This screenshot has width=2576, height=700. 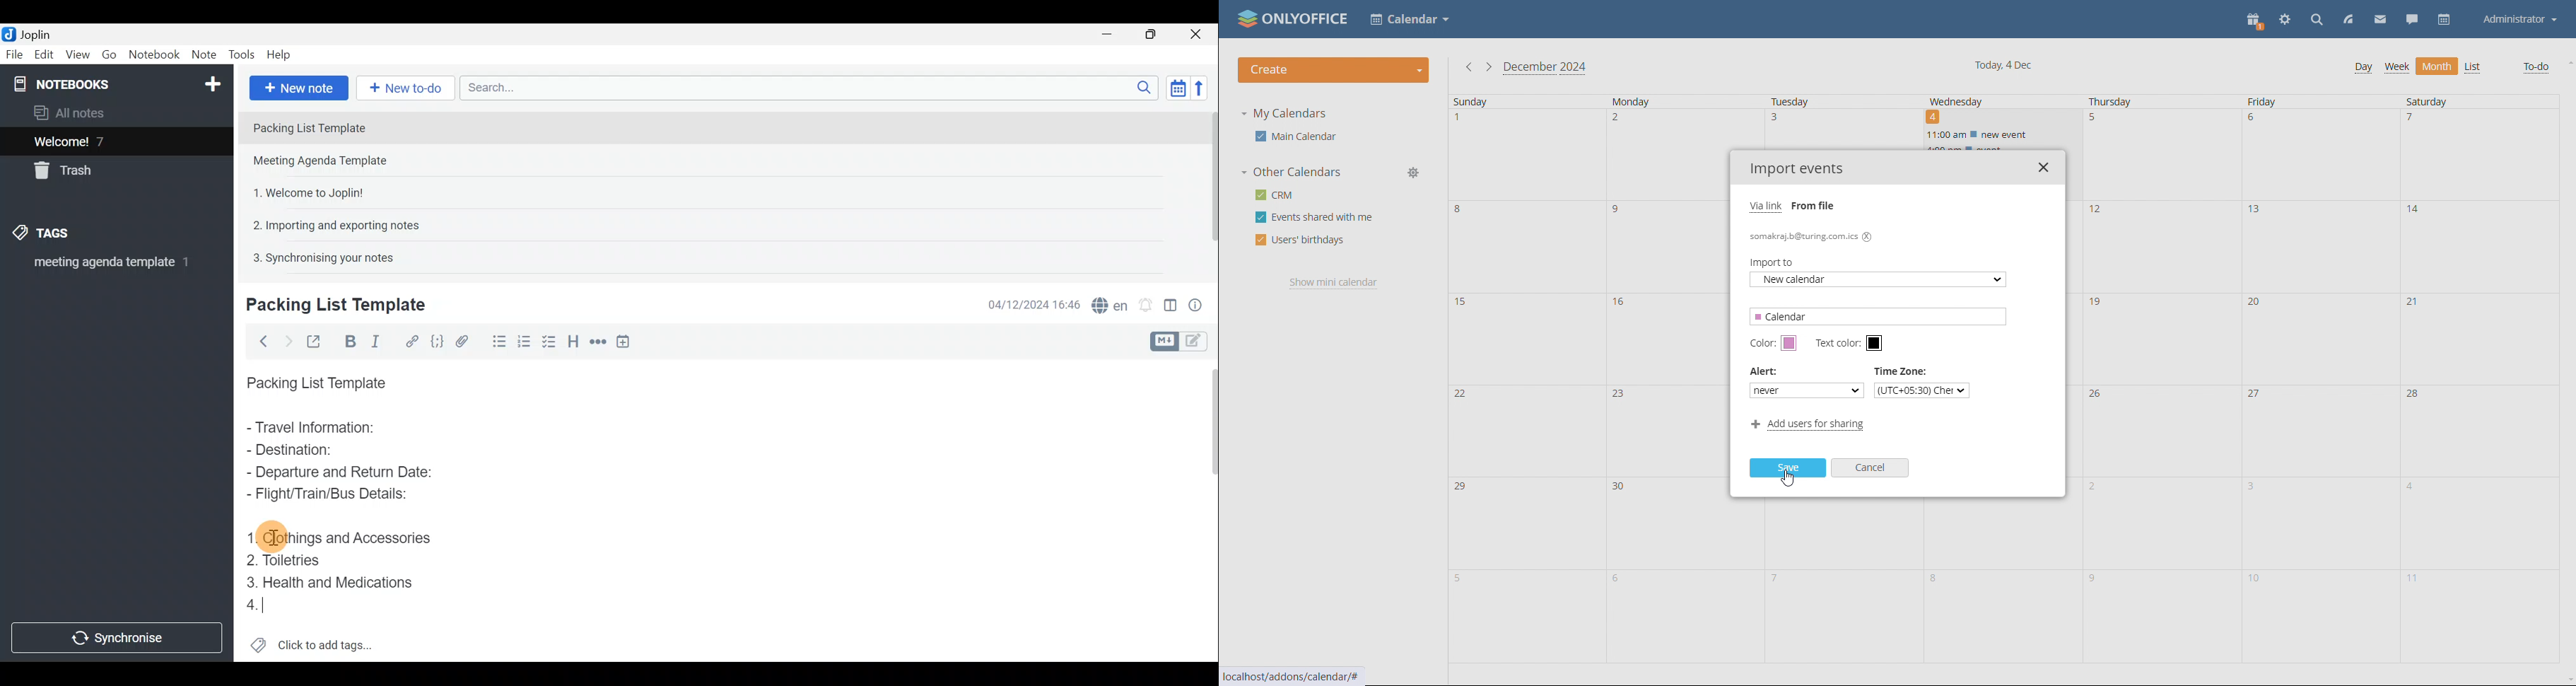 What do you see at coordinates (1902, 371) in the screenshot?
I see `time zone:` at bounding box center [1902, 371].